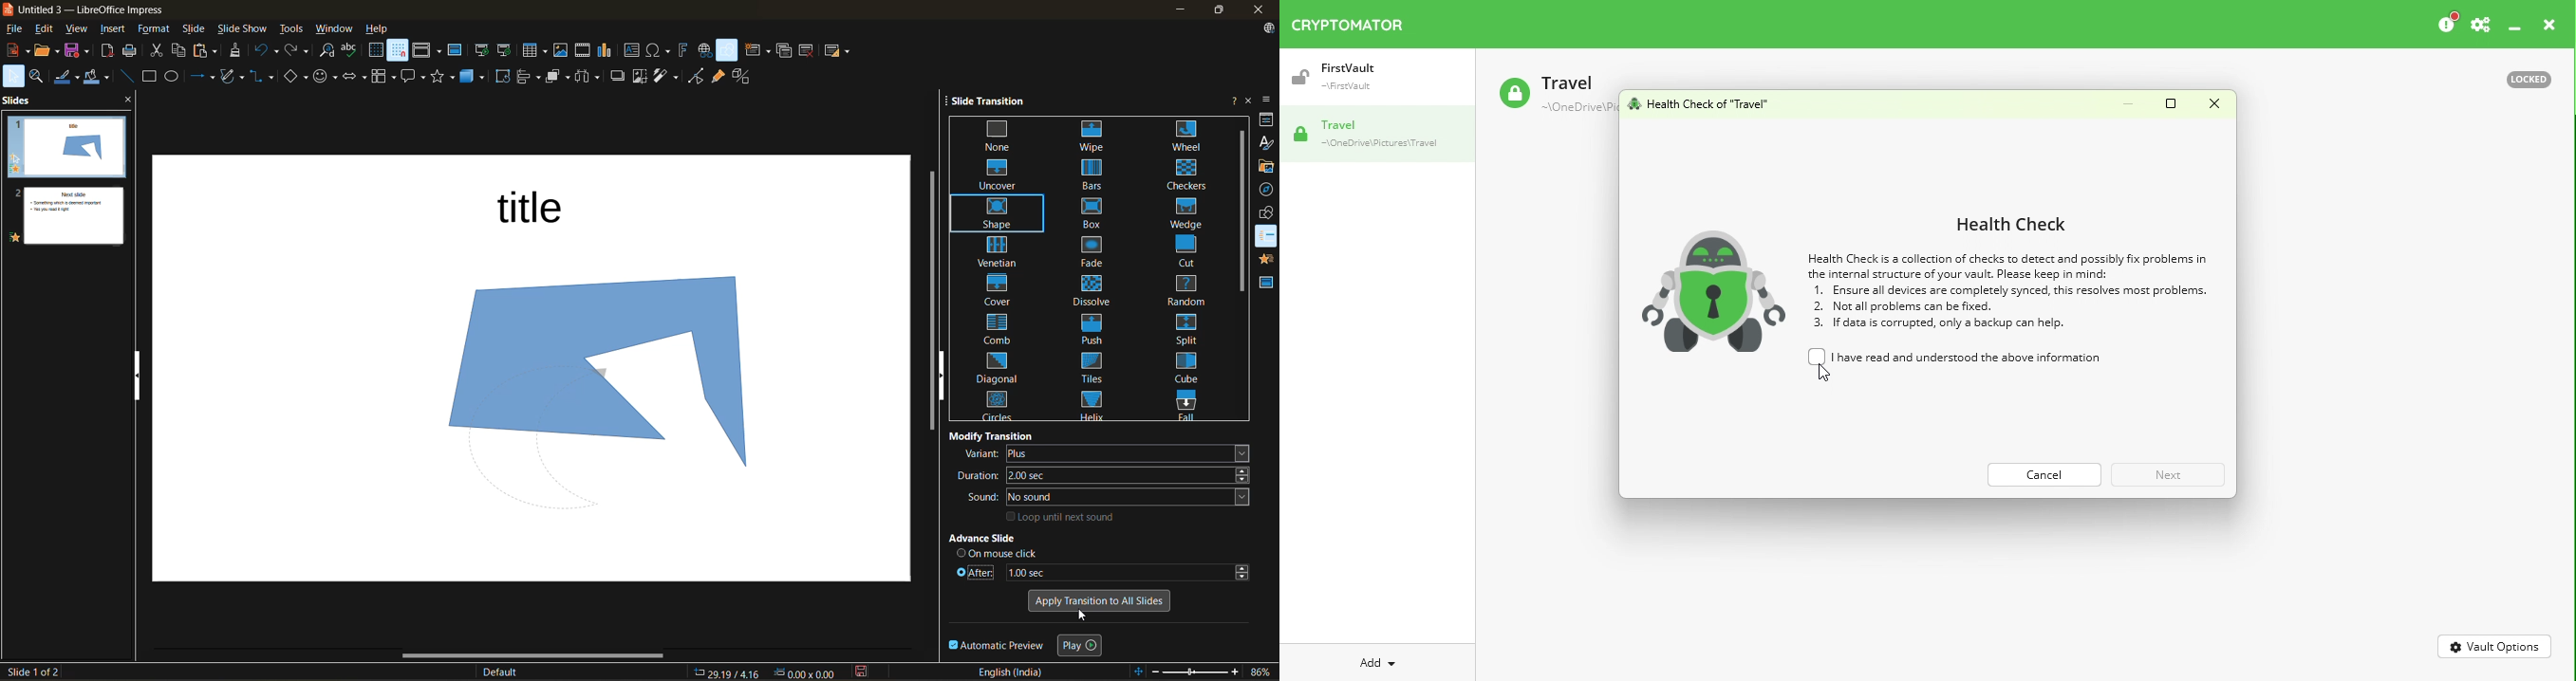 This screenshot has width=2576, height=700. What do you see at coordinates (327, 51) in the screenshot?
I see `find and replace` at bounding box center [327, 51].